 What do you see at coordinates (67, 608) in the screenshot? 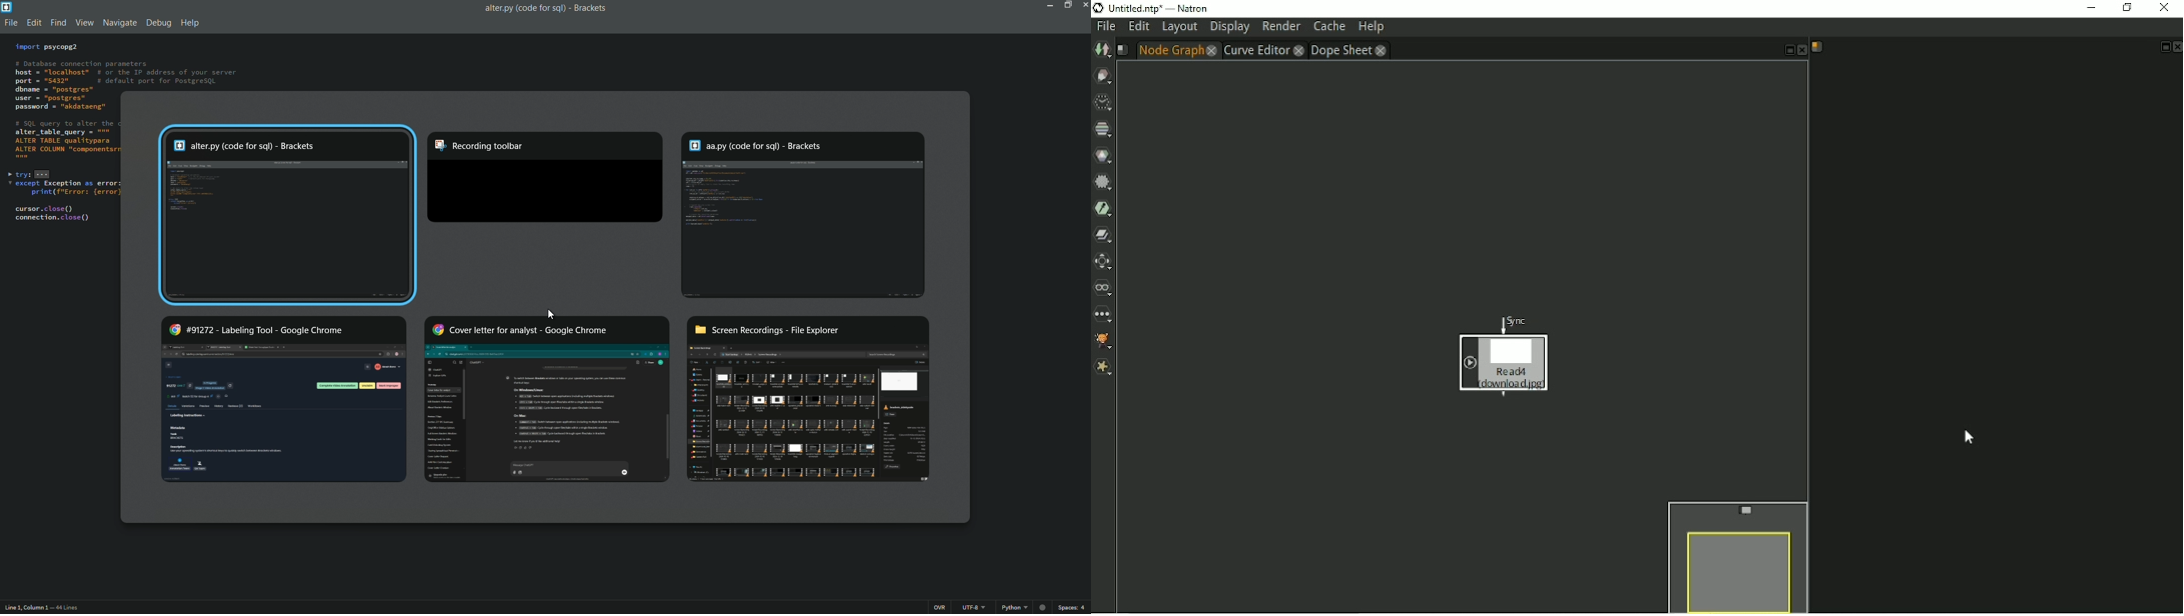
I see `44 lines` at bounding box center [67, 608].